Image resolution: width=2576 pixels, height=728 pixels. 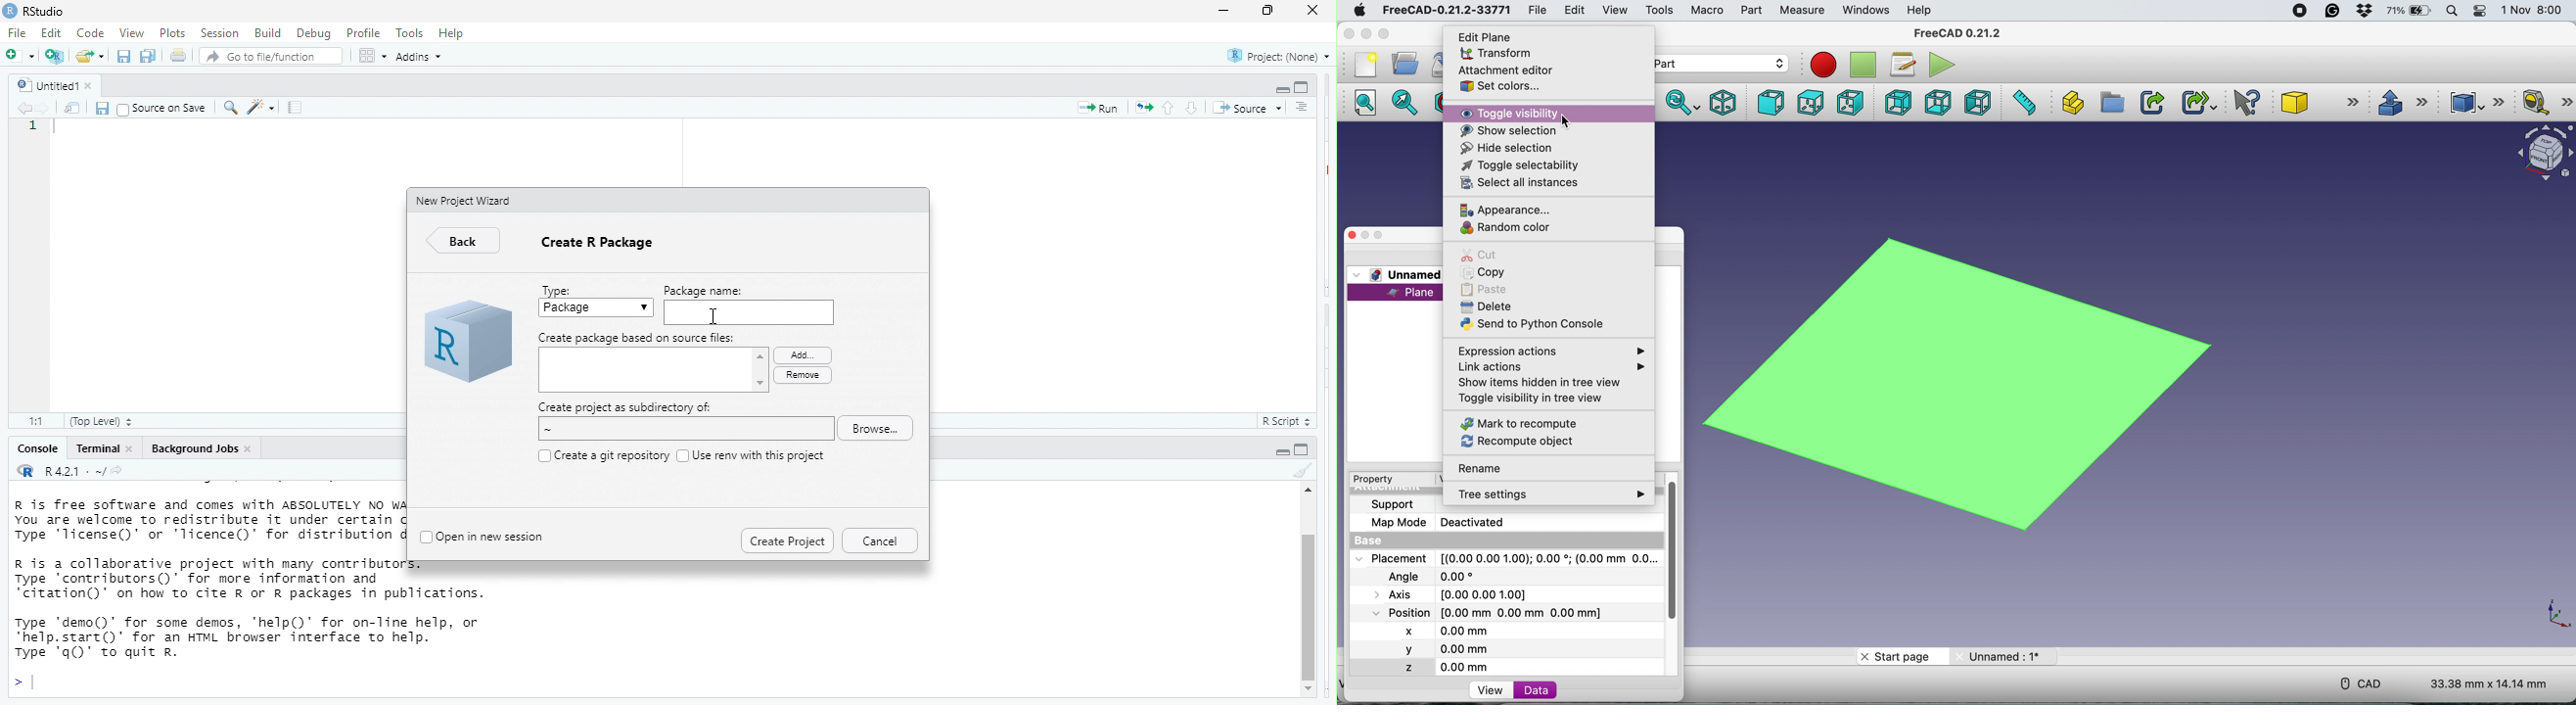 What do you see at coordinates (9, 11) in the screenshot?
I see `r studio logo` at bounding box center [9, 11].